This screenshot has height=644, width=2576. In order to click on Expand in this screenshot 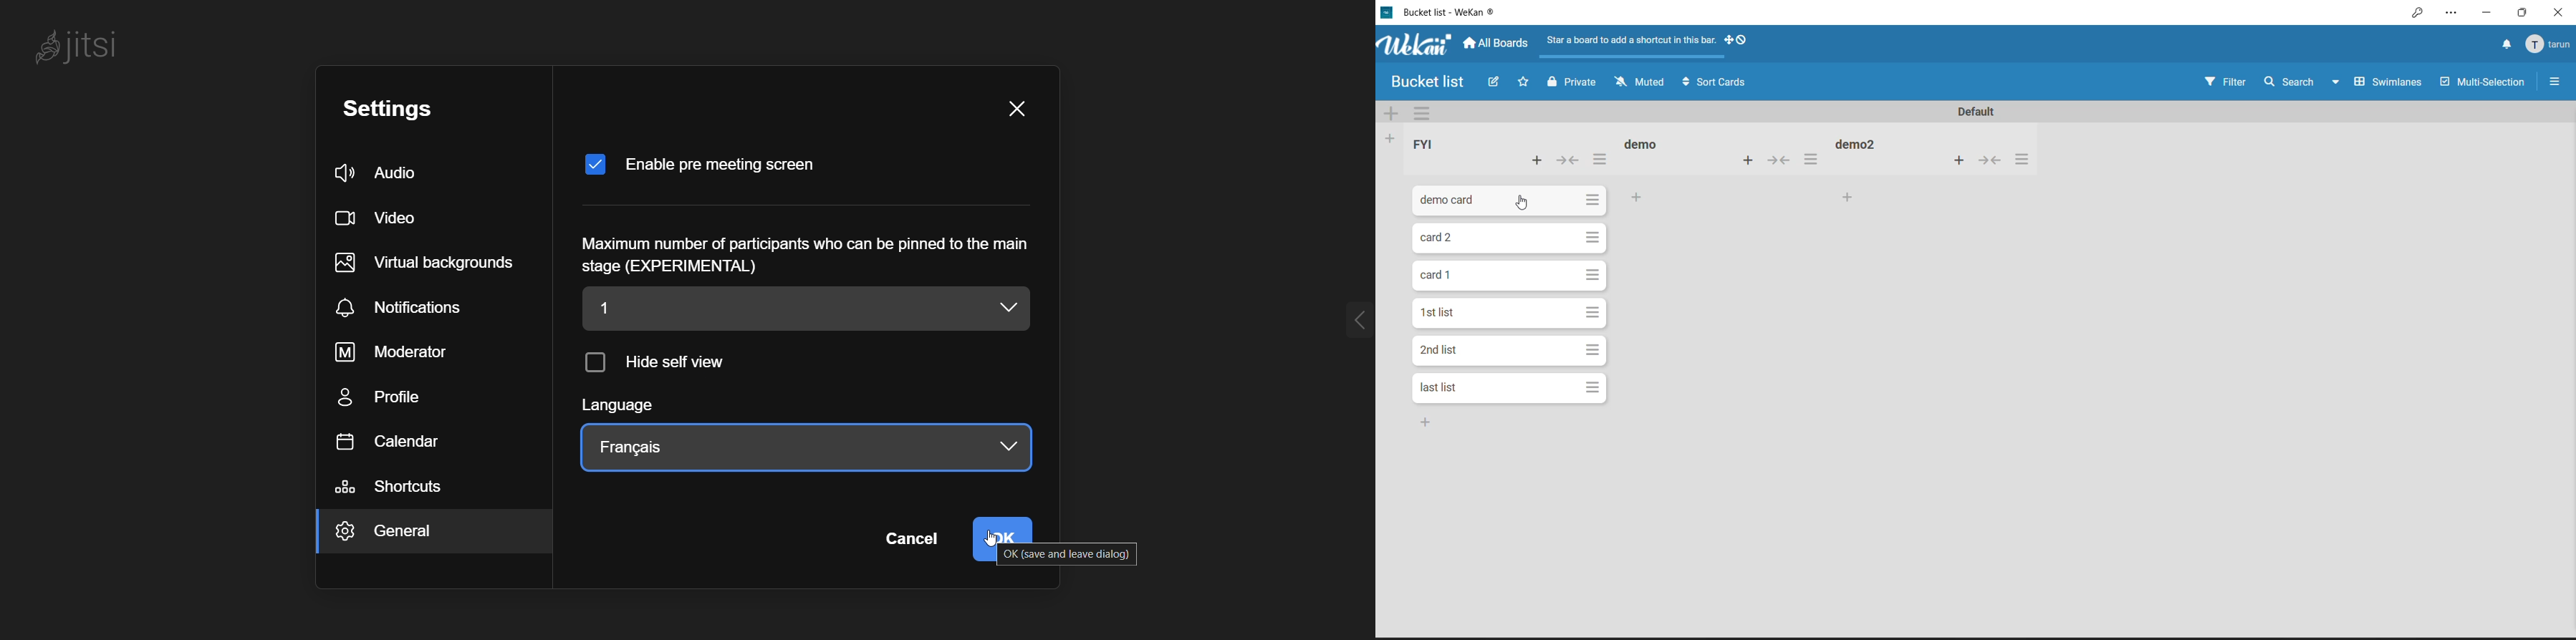, I will do `click(1337, 323)`.